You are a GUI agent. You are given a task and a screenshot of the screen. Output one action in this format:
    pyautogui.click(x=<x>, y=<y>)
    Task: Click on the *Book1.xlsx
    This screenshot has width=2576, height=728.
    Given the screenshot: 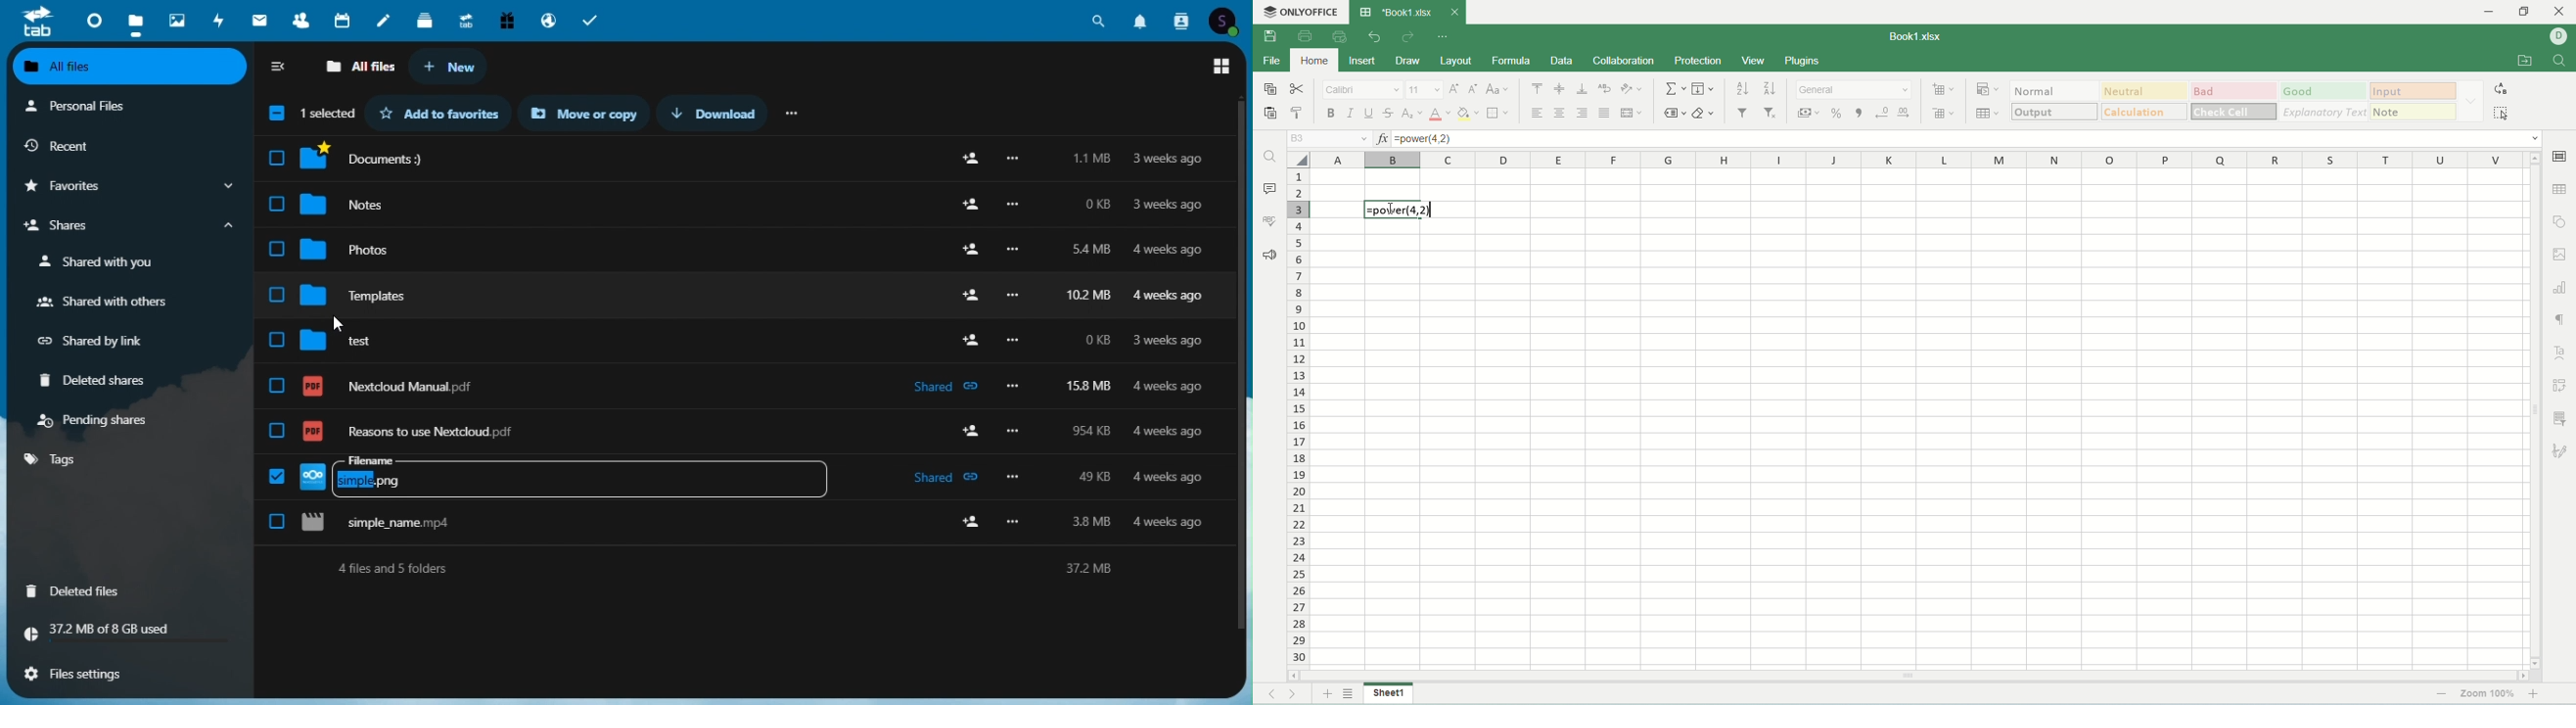 What is the action you would take?
    pyautogui.click(x=1407, y=11)
    